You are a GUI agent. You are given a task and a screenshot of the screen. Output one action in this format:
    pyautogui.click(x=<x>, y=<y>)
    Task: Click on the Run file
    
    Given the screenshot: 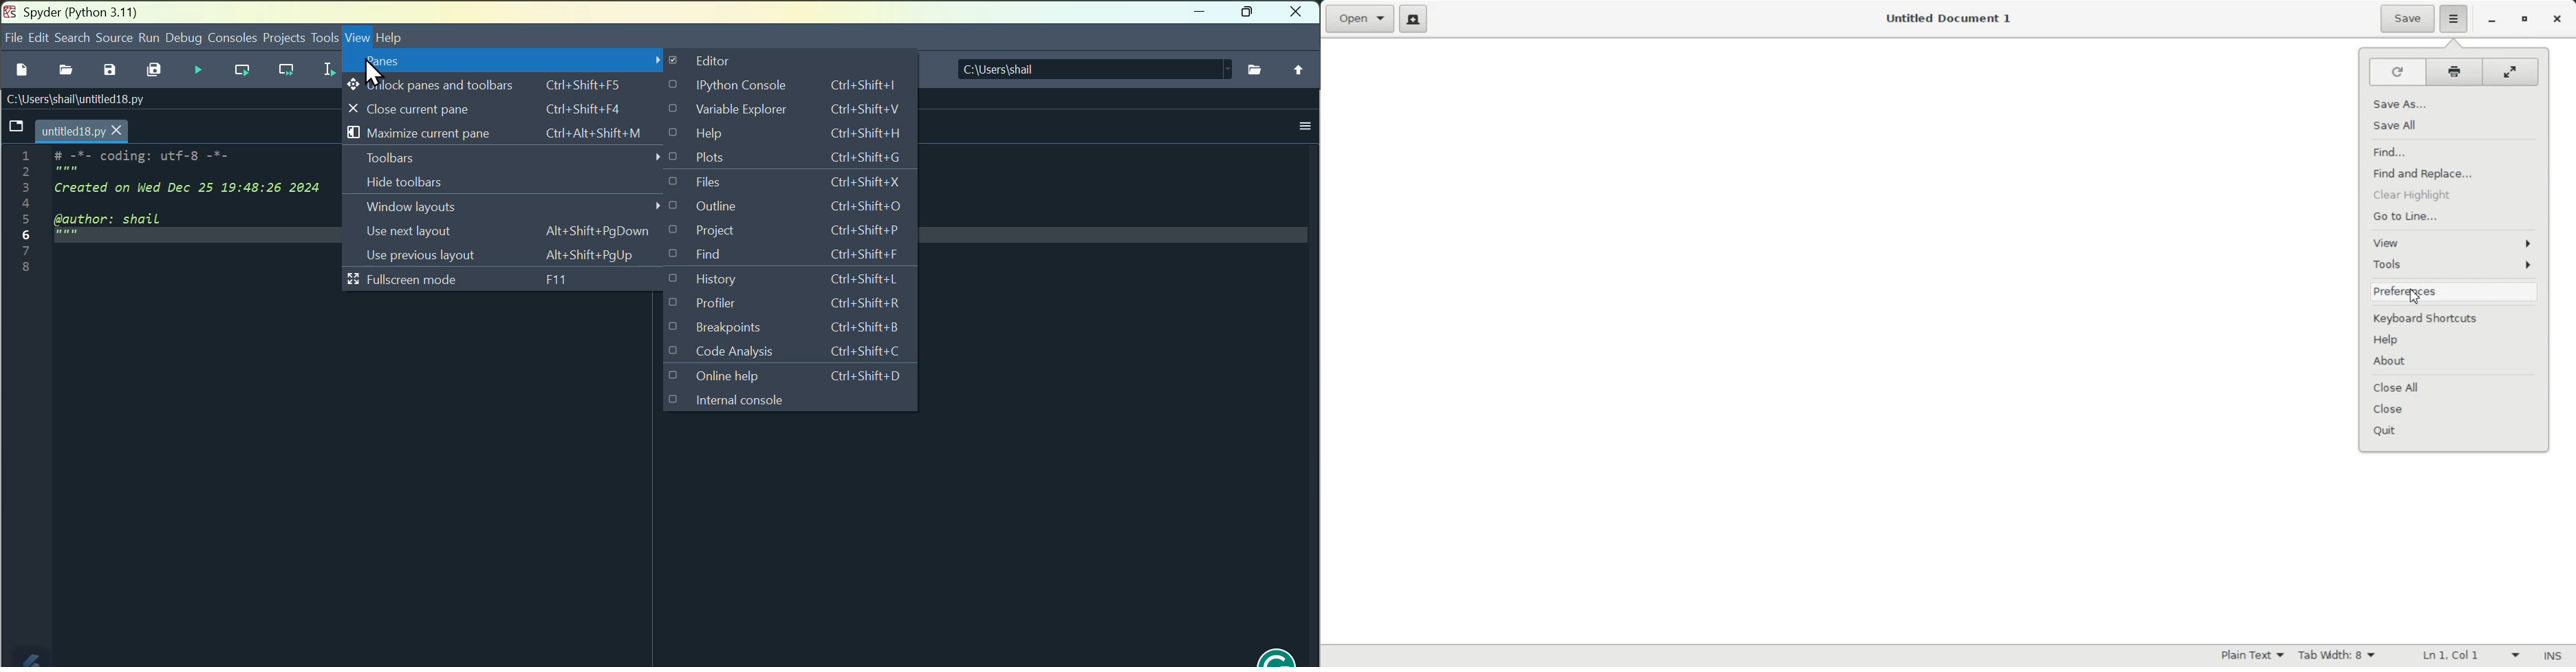 What is the action you would take?
    pyautogui.click(x=199, y=69)
    